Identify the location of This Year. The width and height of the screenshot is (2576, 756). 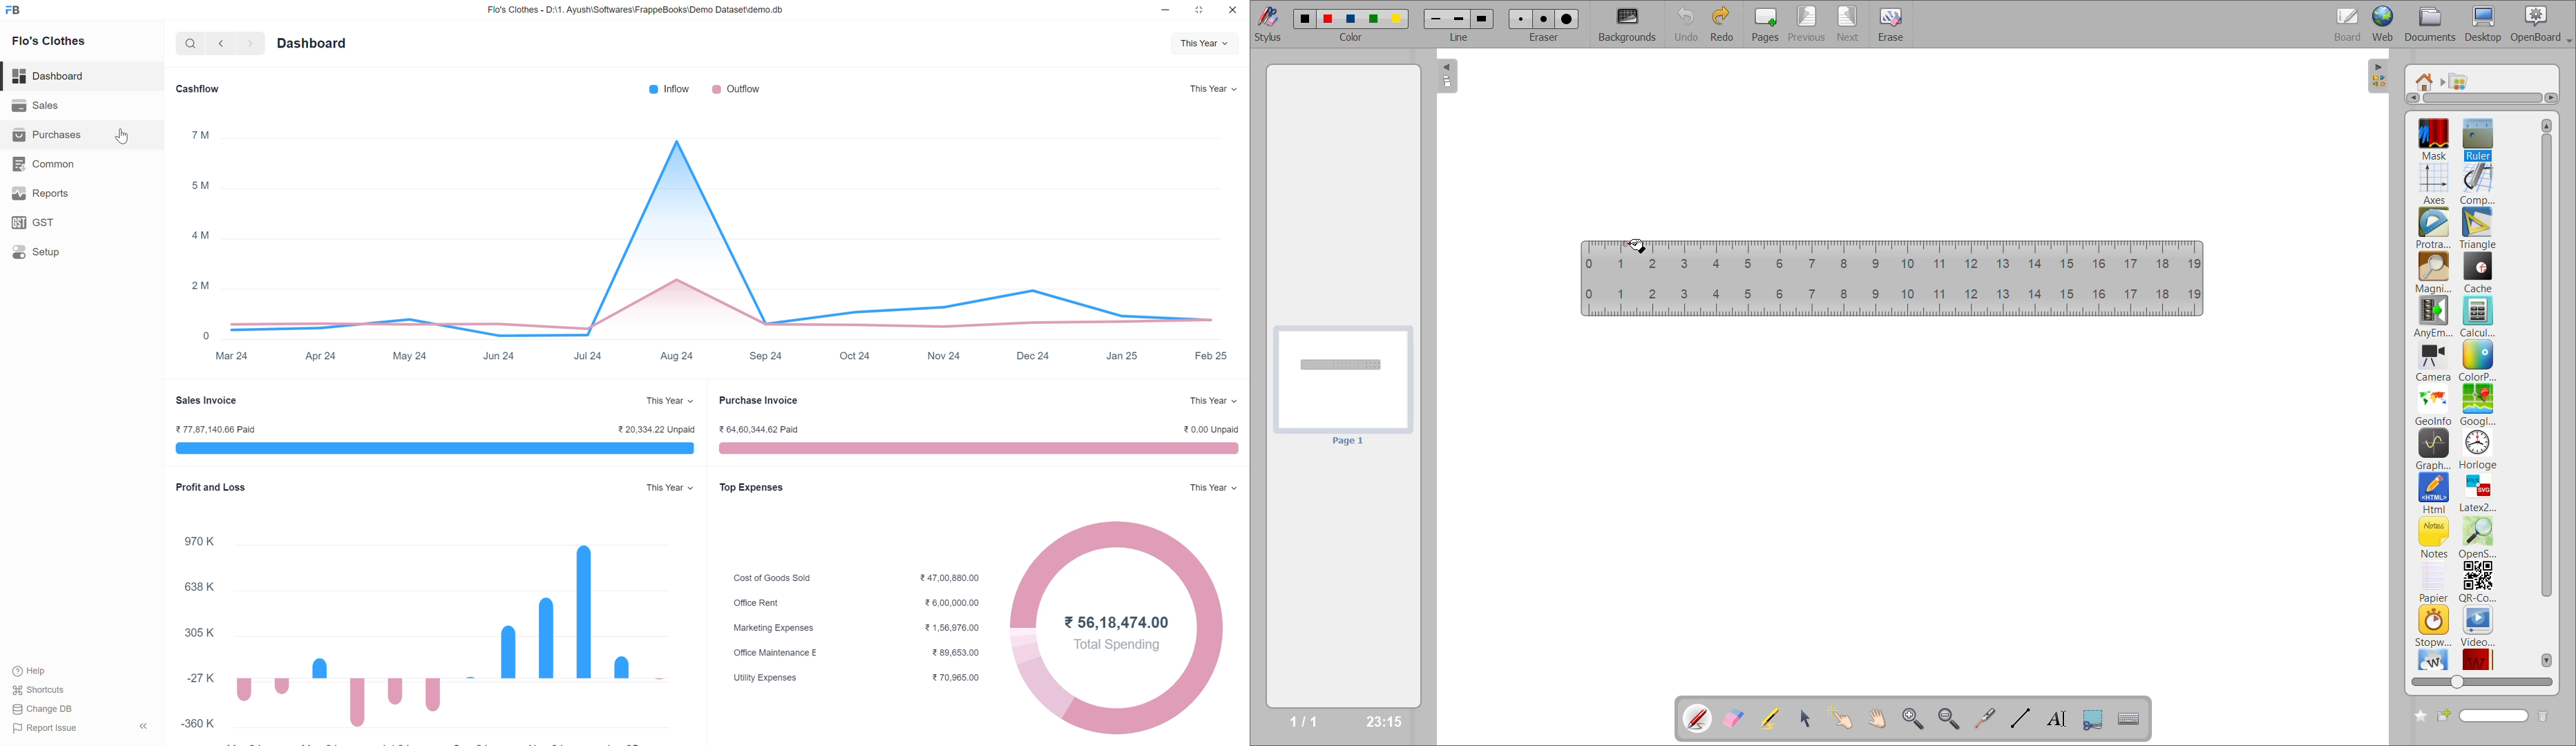
(1214, 401).